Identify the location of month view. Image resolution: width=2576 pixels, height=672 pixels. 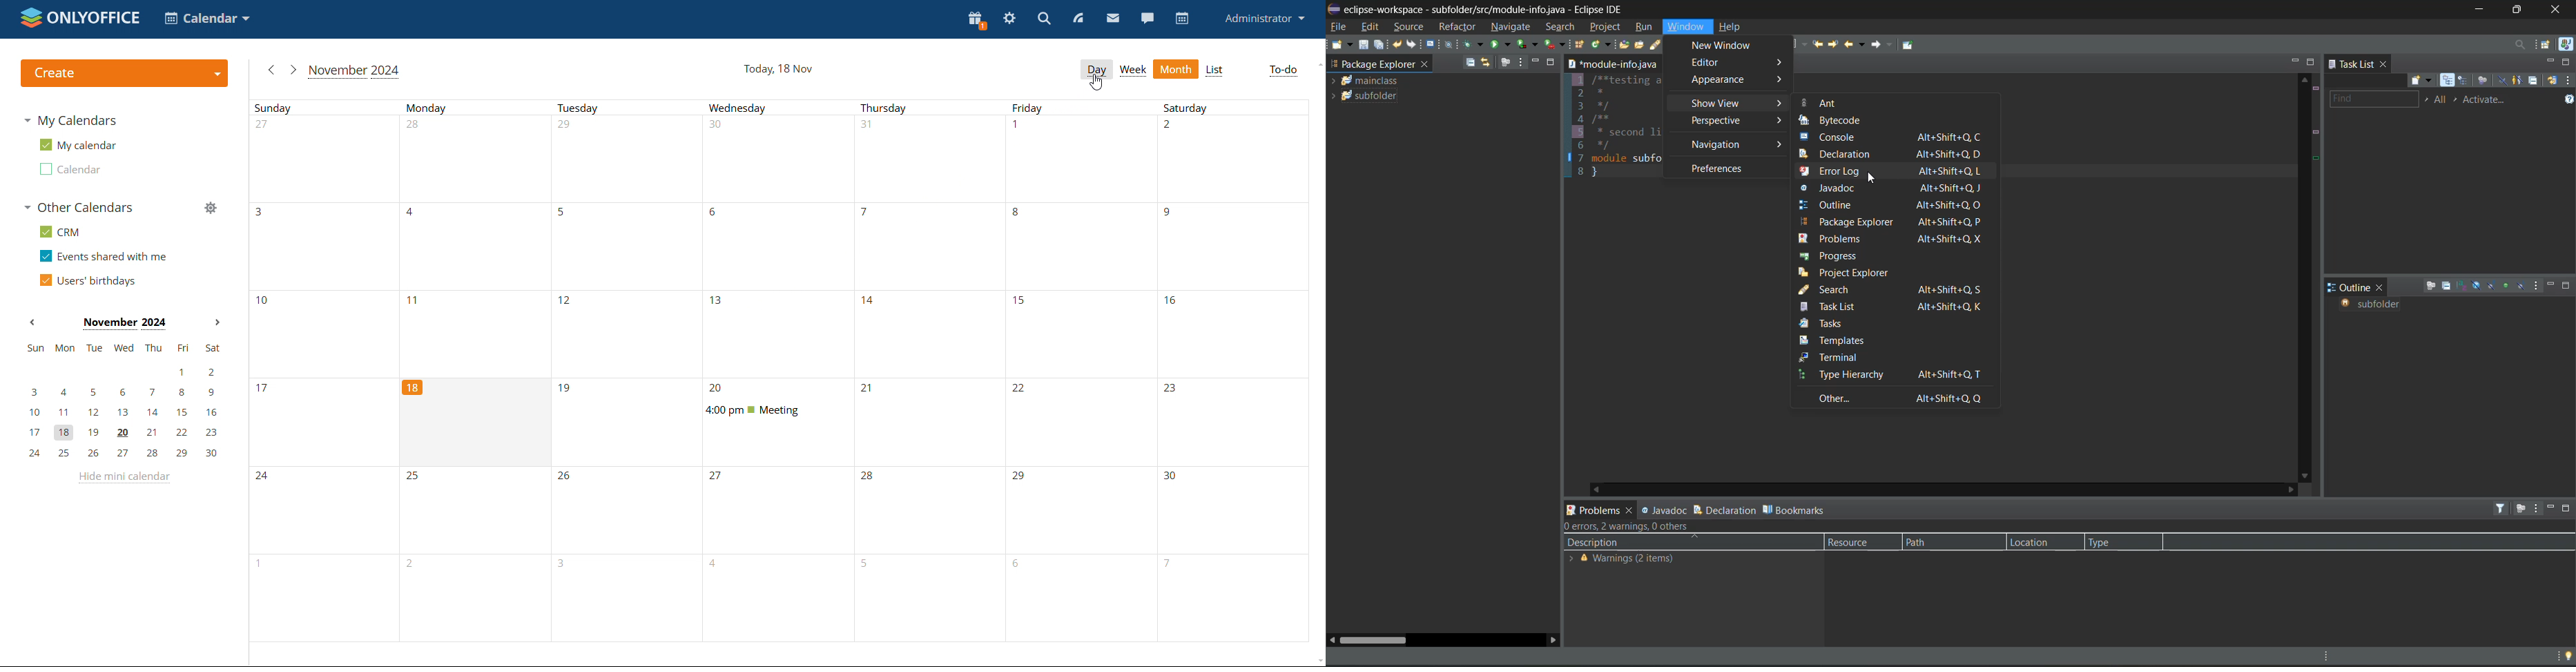
(1176, 68).